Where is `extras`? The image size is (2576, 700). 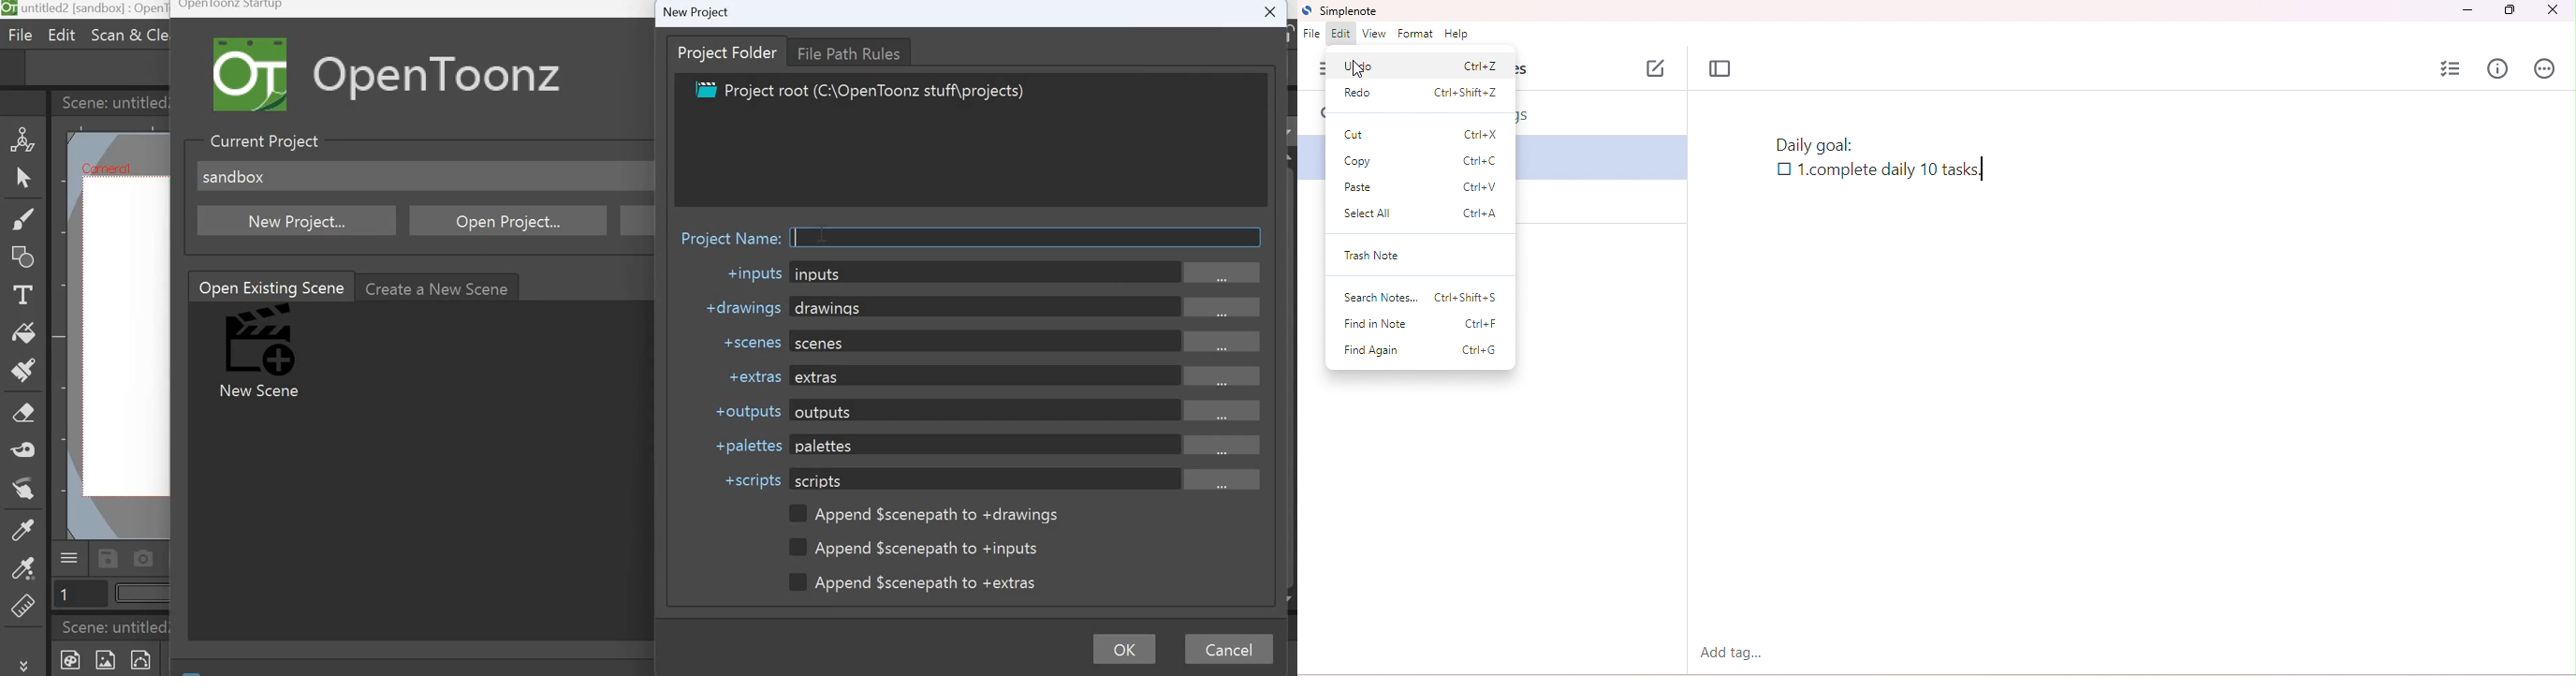 extras is located at coordinates (1026, 376).